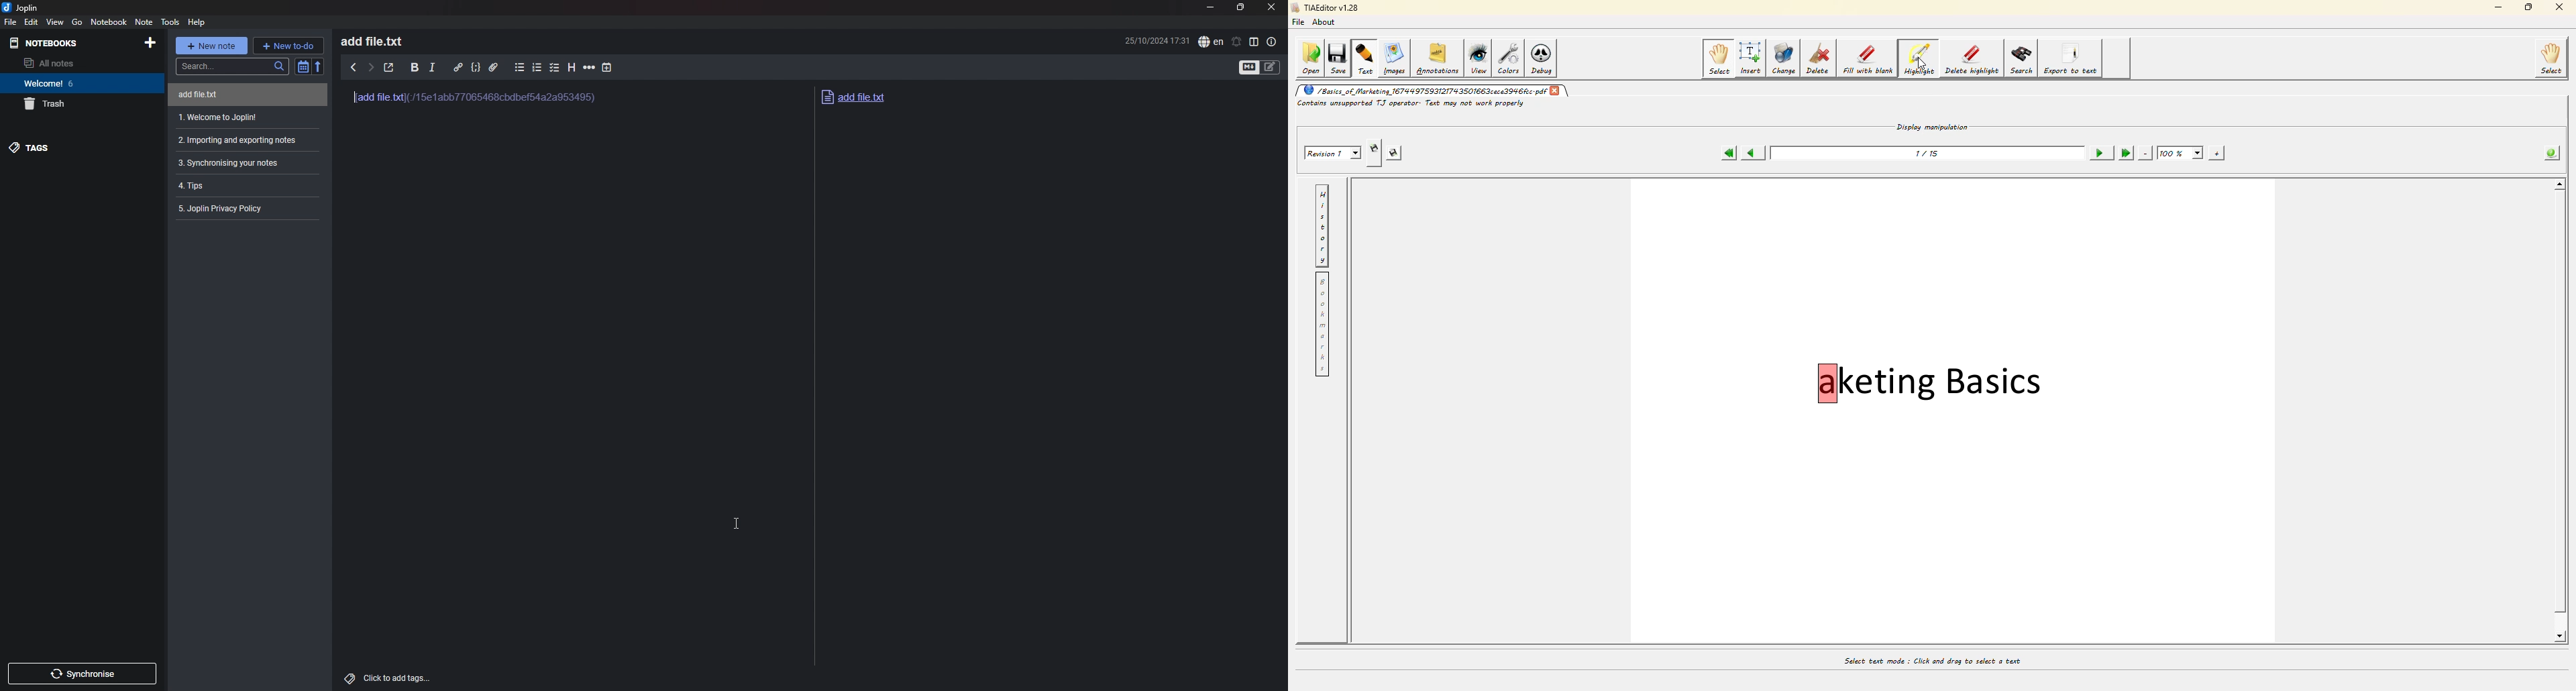 This screenshot has width=2576, height=700. Describe the element at coordinates (389, 68) in the screenshot. I see `toggle external editing` at that location.